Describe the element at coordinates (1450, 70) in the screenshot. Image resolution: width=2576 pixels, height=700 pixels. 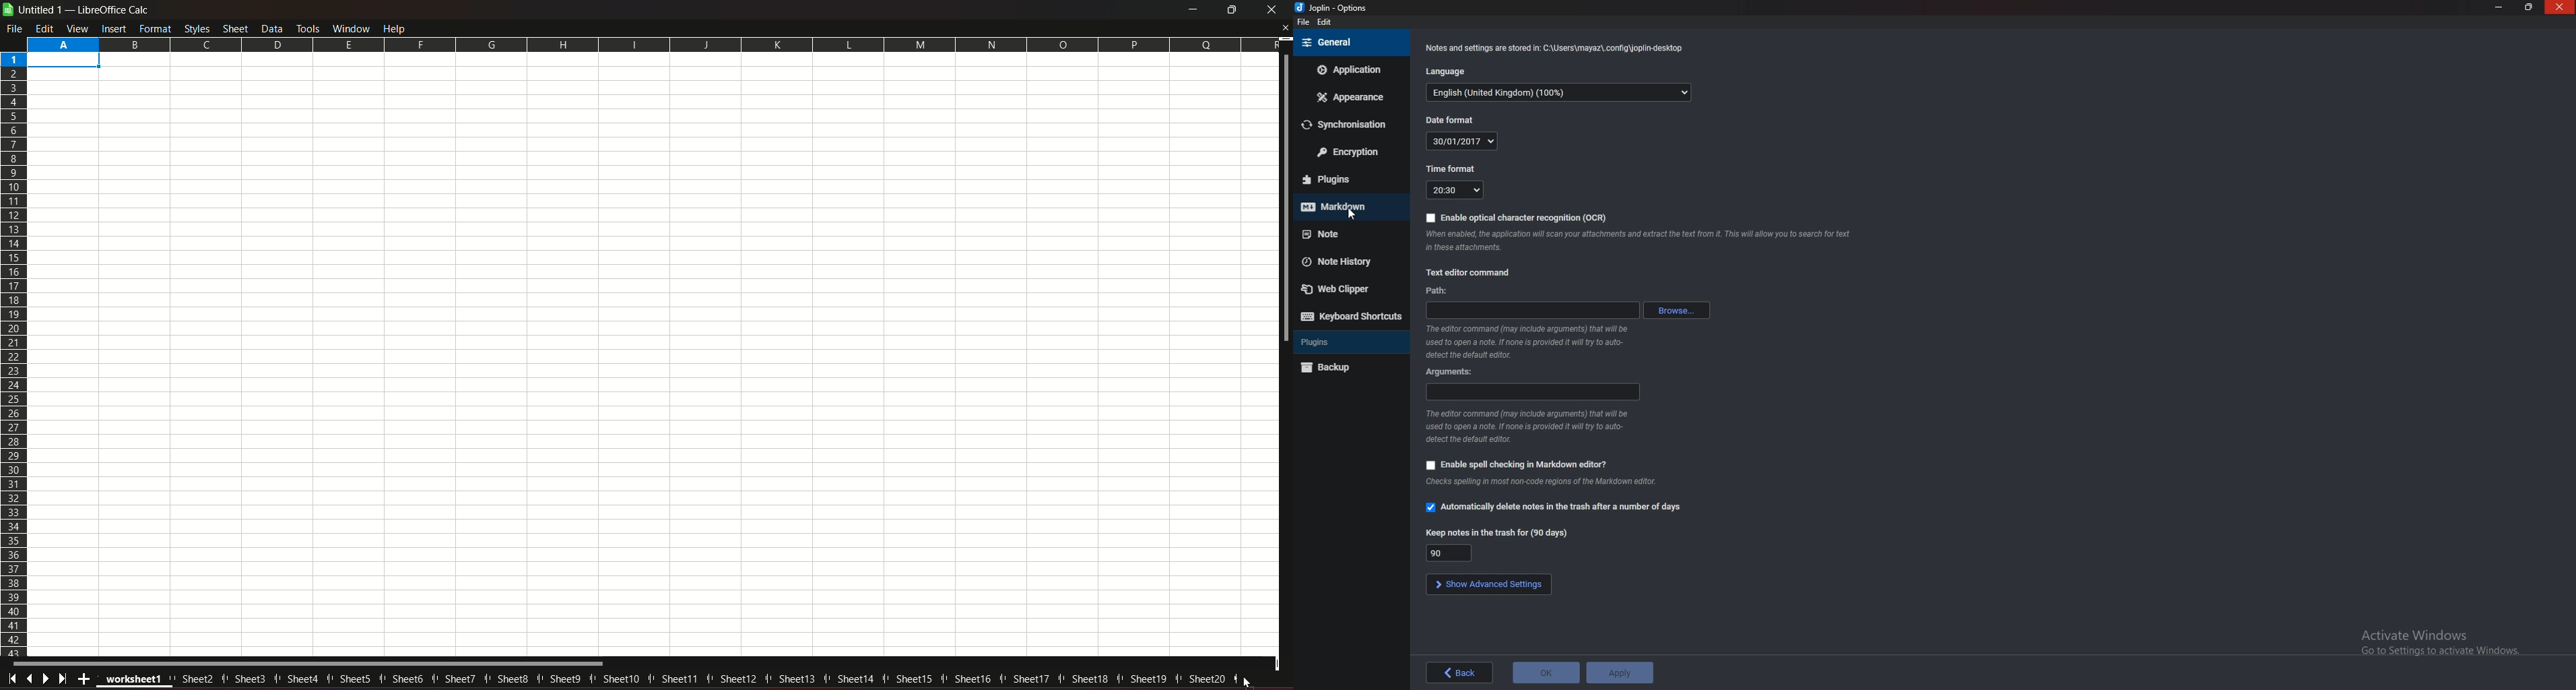
I see `Language` at that location.